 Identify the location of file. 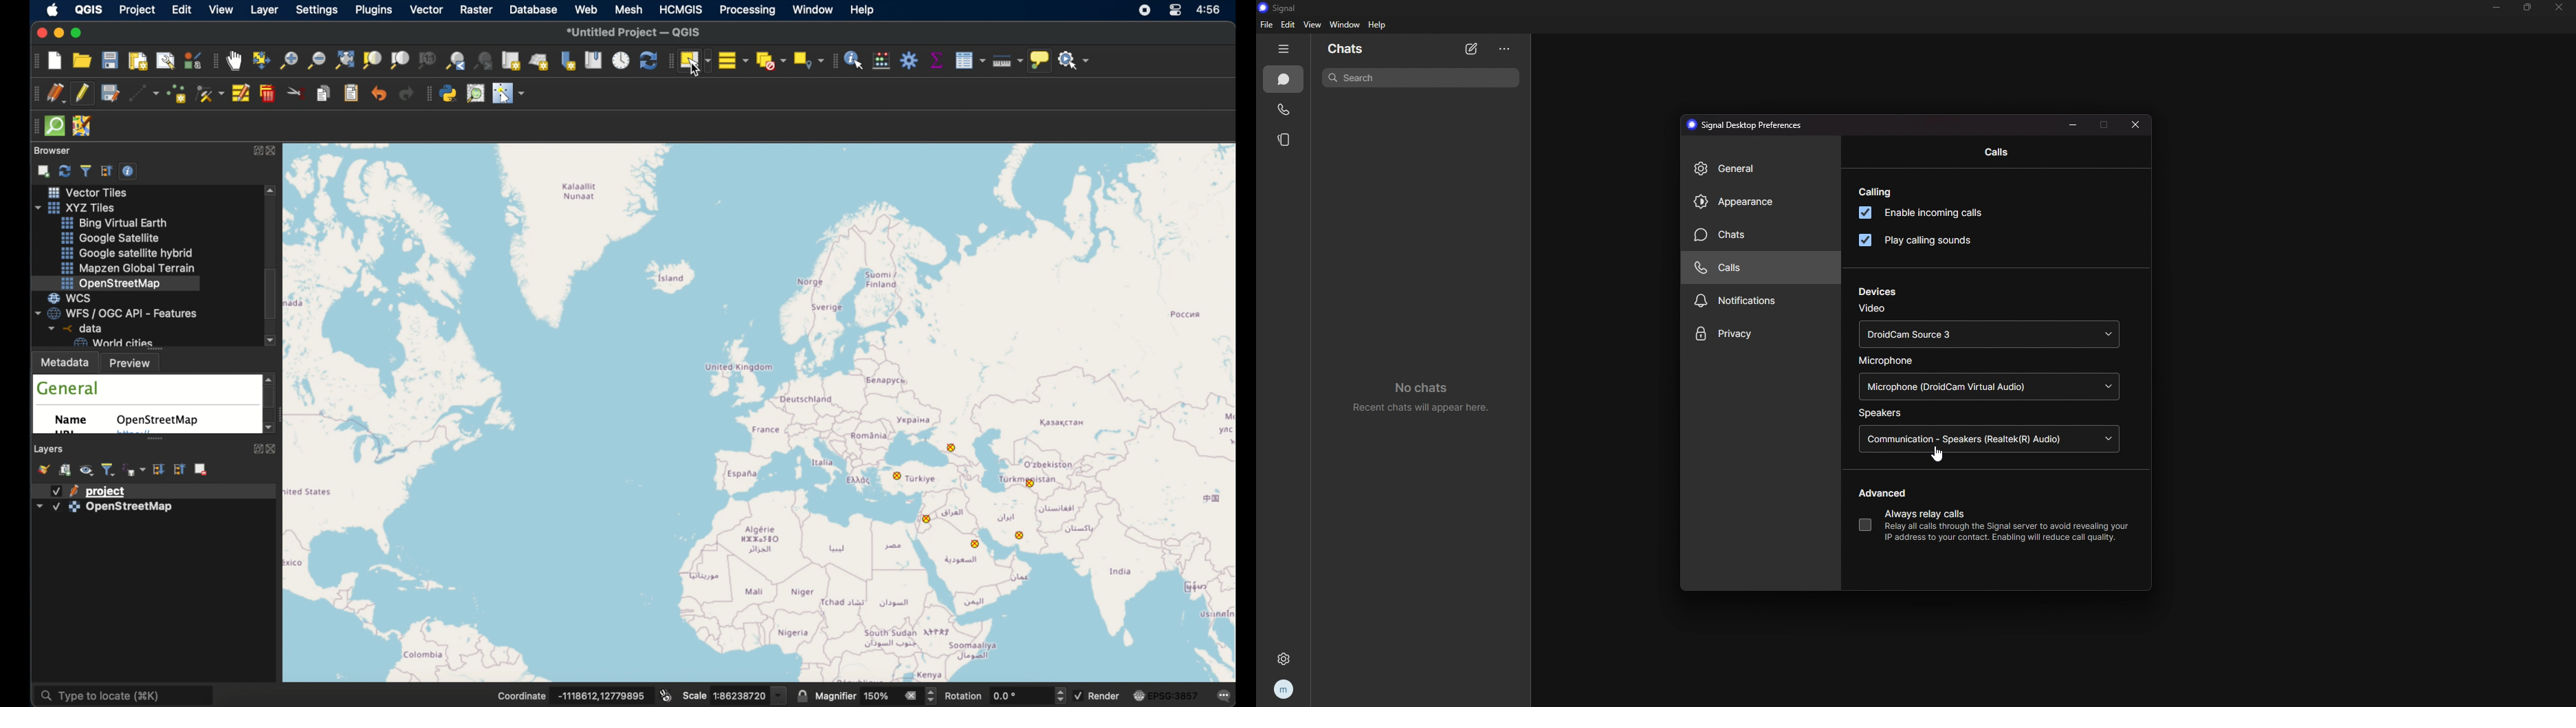
(1266, 25).